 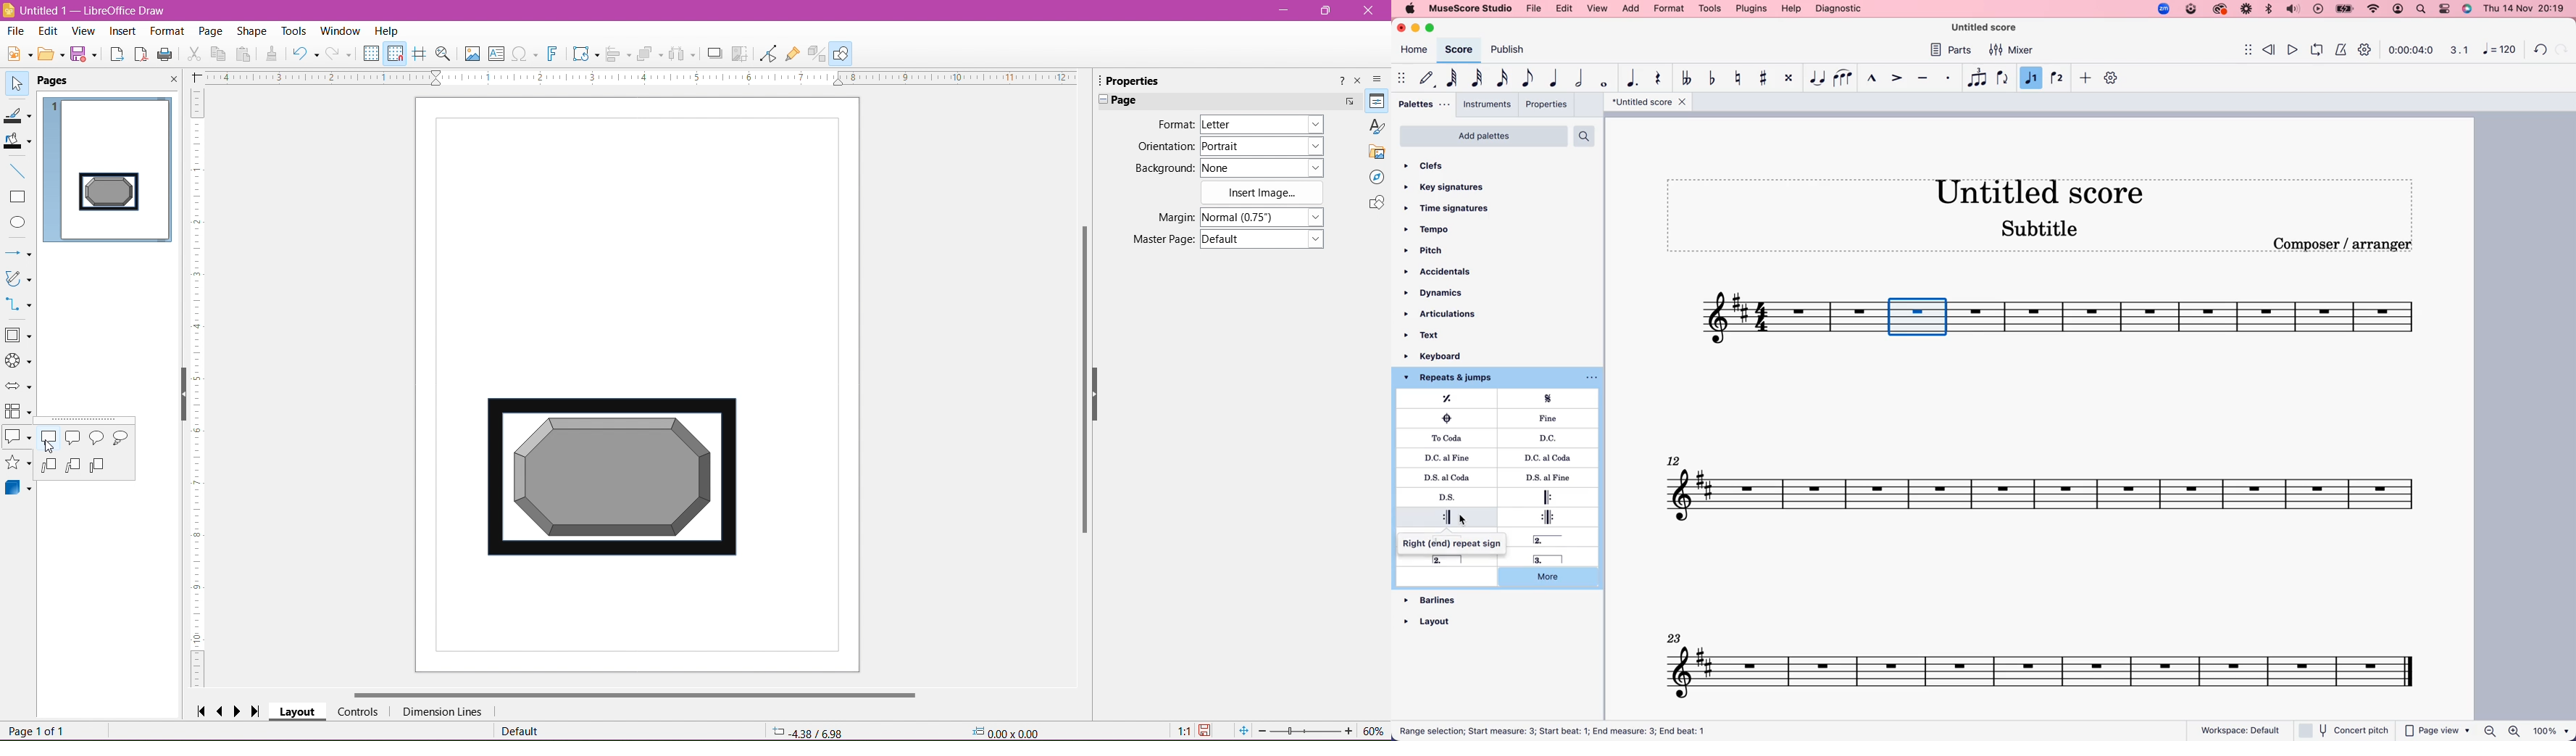 I want to click on Unsaved Changes, so click(x=1208, y=731).